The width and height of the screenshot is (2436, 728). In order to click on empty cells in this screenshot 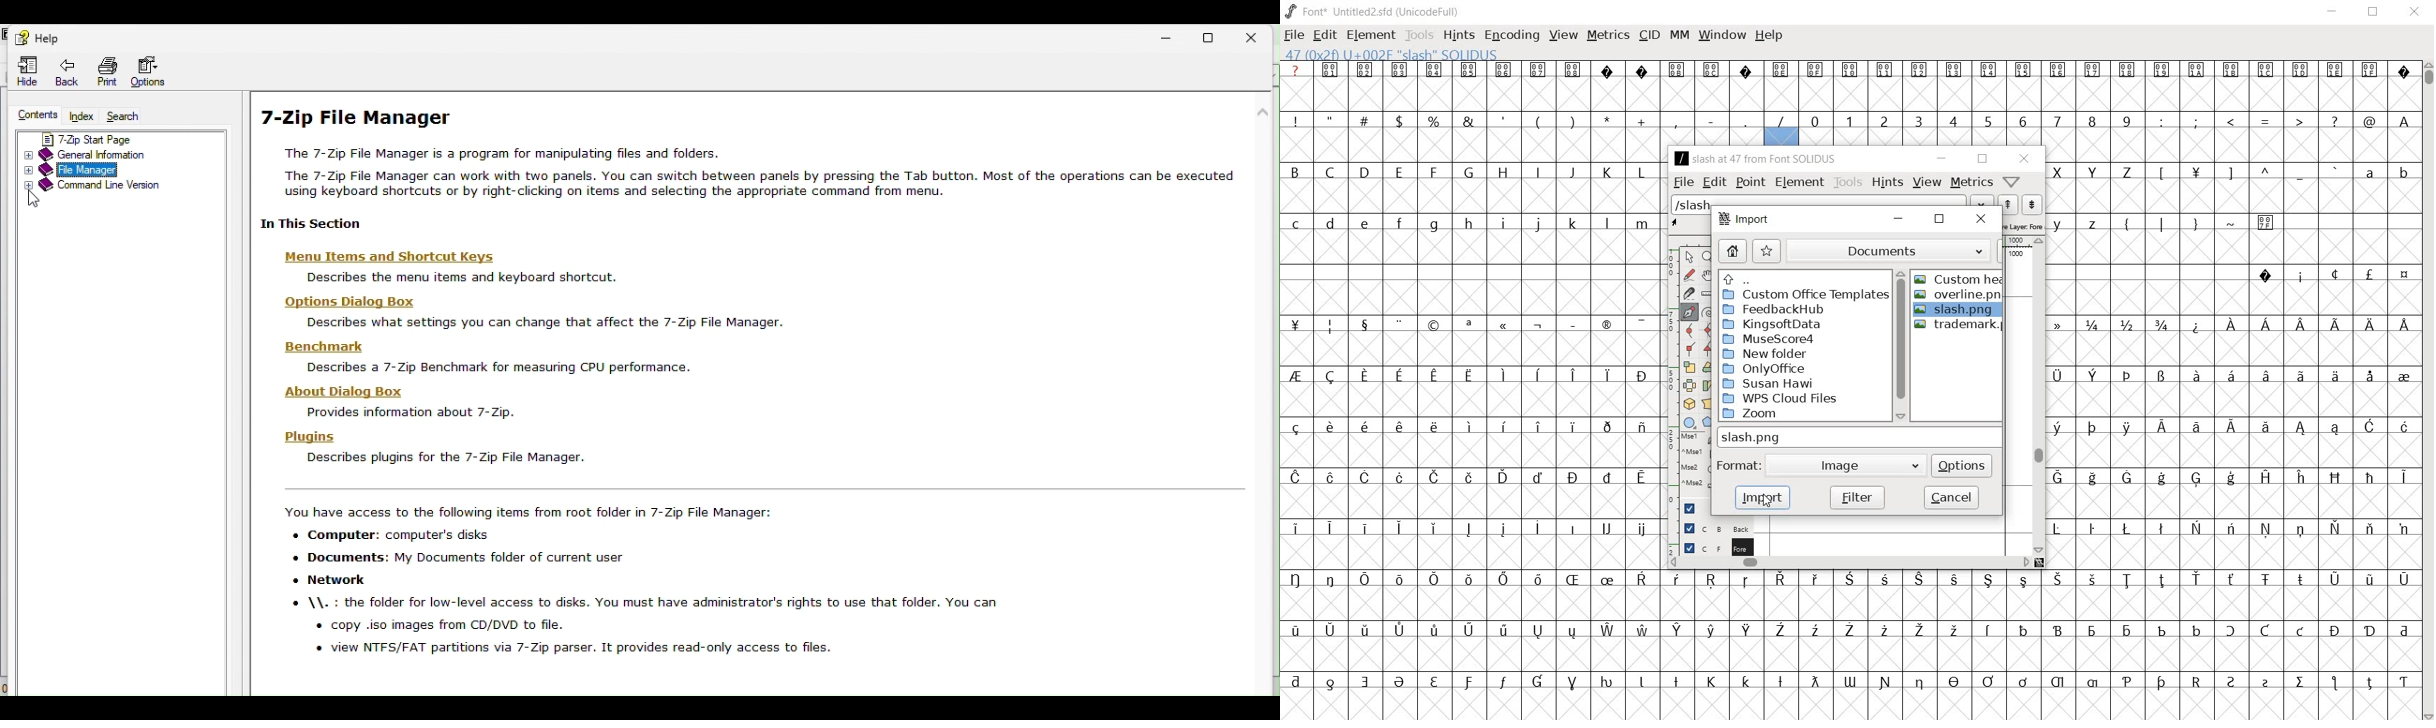, I will do `click(2233, 146)`.